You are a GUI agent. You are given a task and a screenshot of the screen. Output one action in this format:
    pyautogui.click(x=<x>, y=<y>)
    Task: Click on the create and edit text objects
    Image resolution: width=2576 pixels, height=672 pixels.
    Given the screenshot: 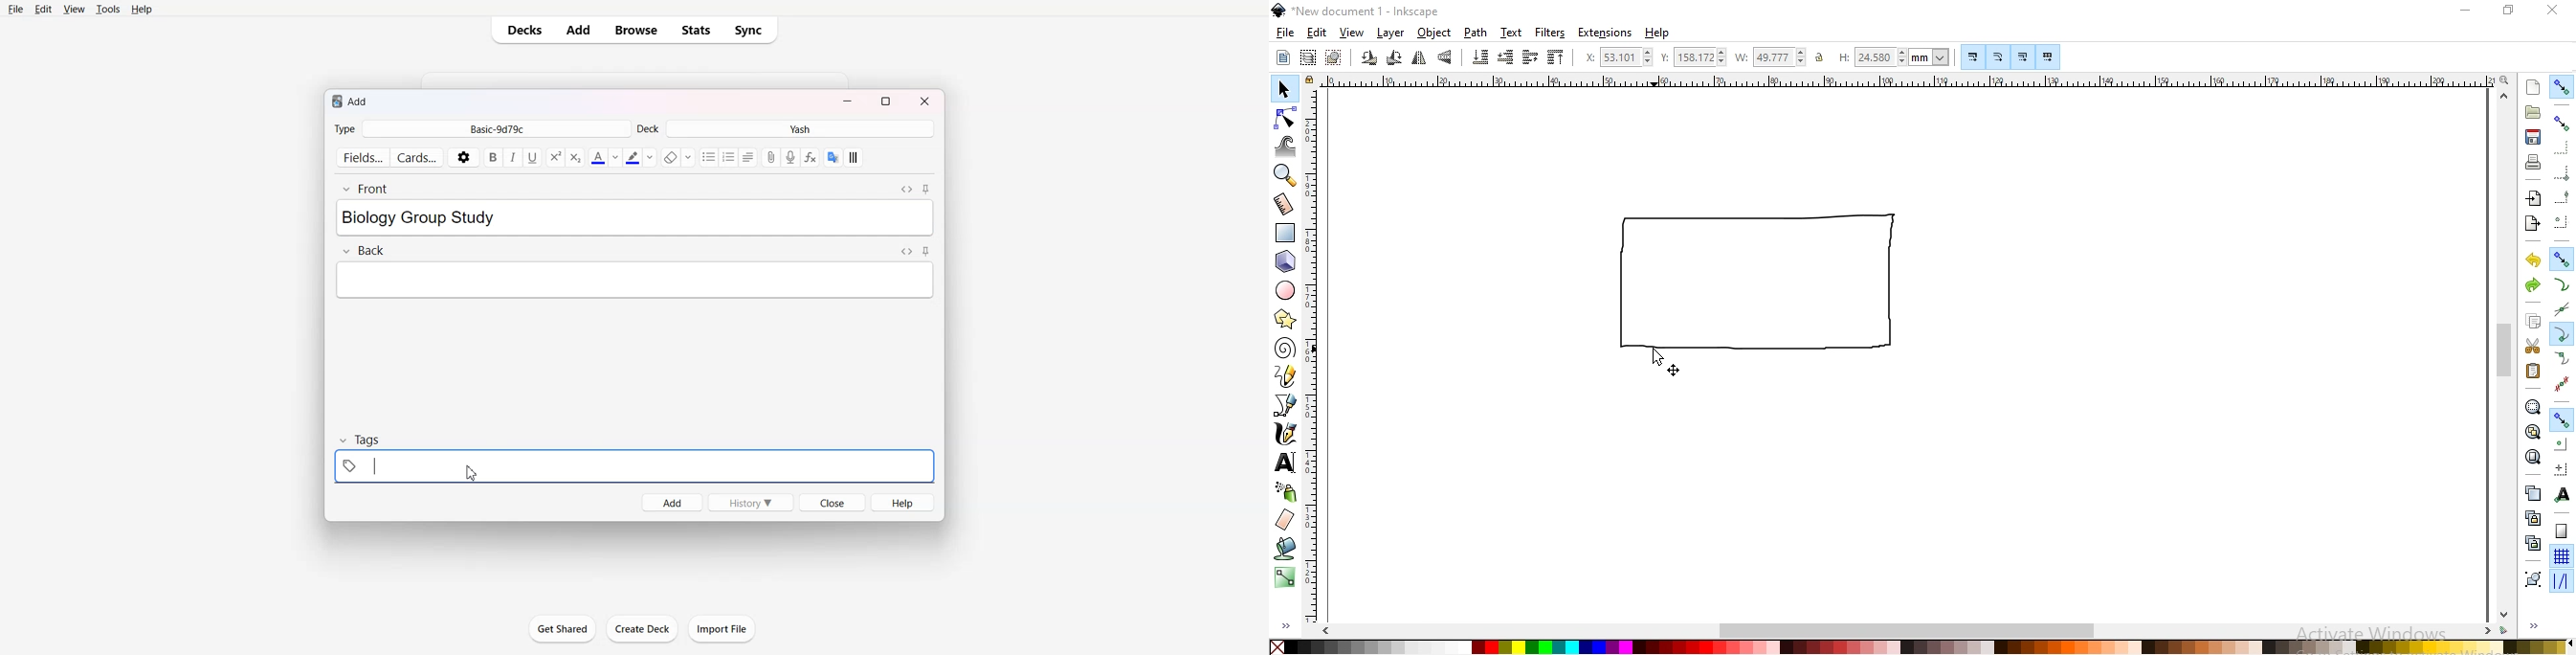 What is the action you would take?
    pyautogui.click(x=1282, y=461)
    